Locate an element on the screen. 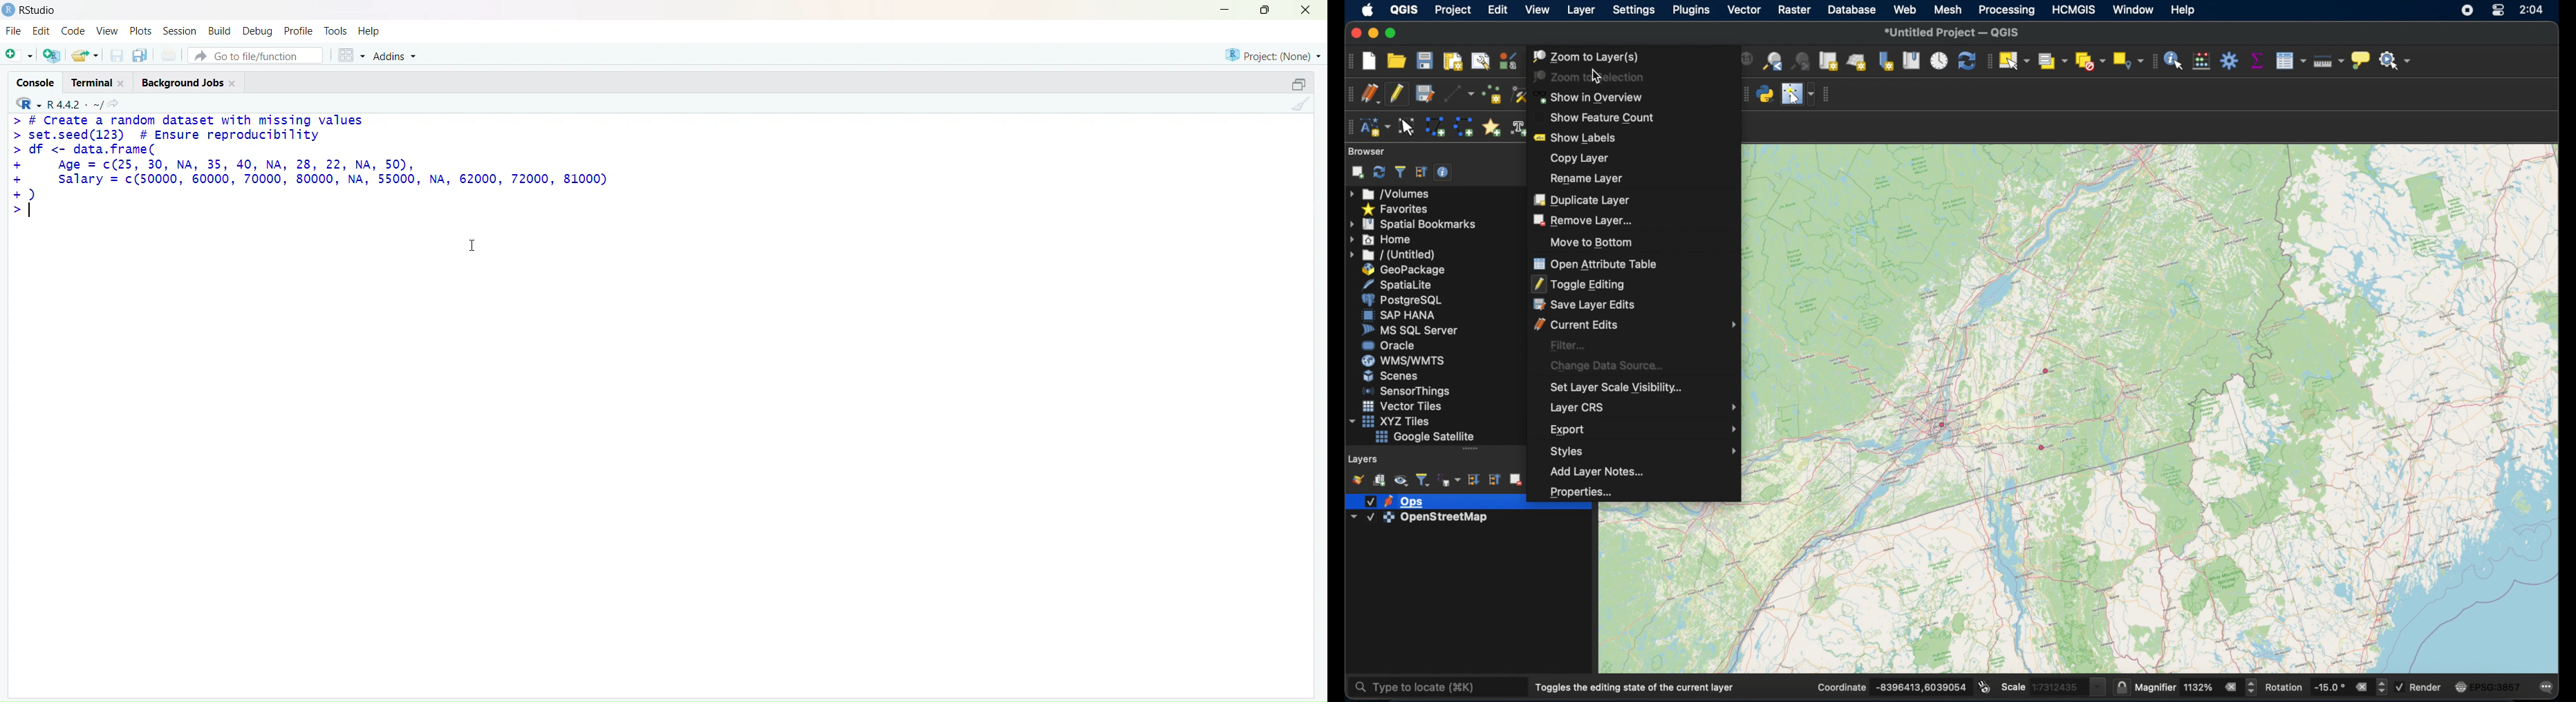 The width and height of the screenshot is (2576, 728). zoom to native resolution is located at coordinates (1744, 61).